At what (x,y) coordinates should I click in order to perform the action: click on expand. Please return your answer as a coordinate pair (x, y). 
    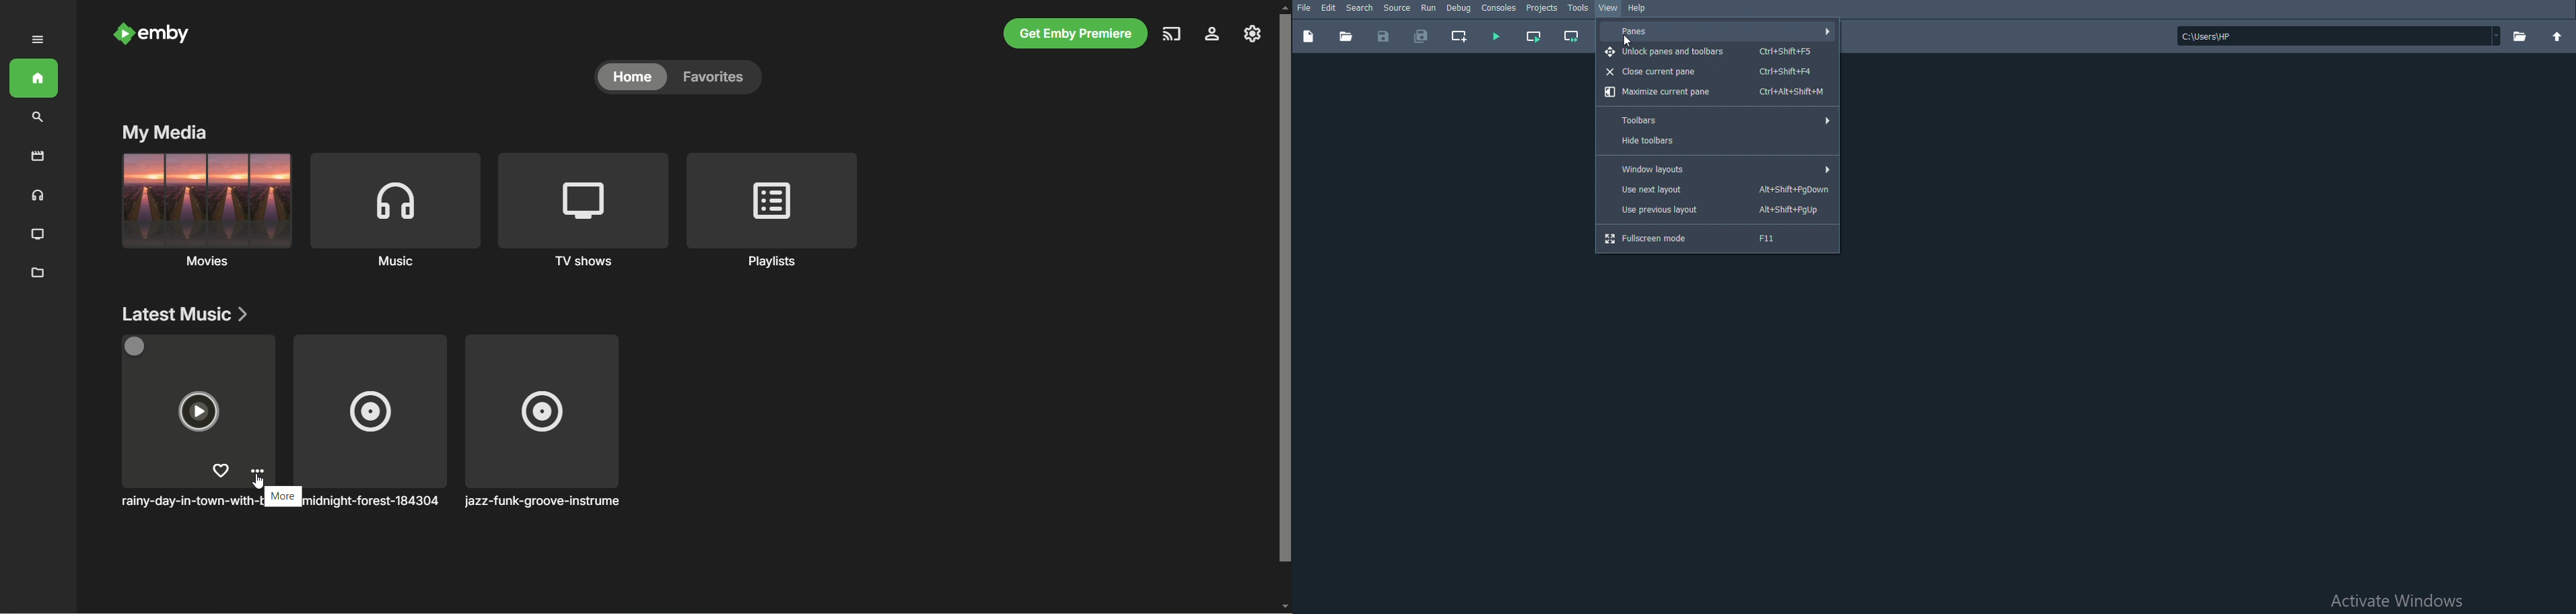
    Looking at the image, I should click on (39, 39).